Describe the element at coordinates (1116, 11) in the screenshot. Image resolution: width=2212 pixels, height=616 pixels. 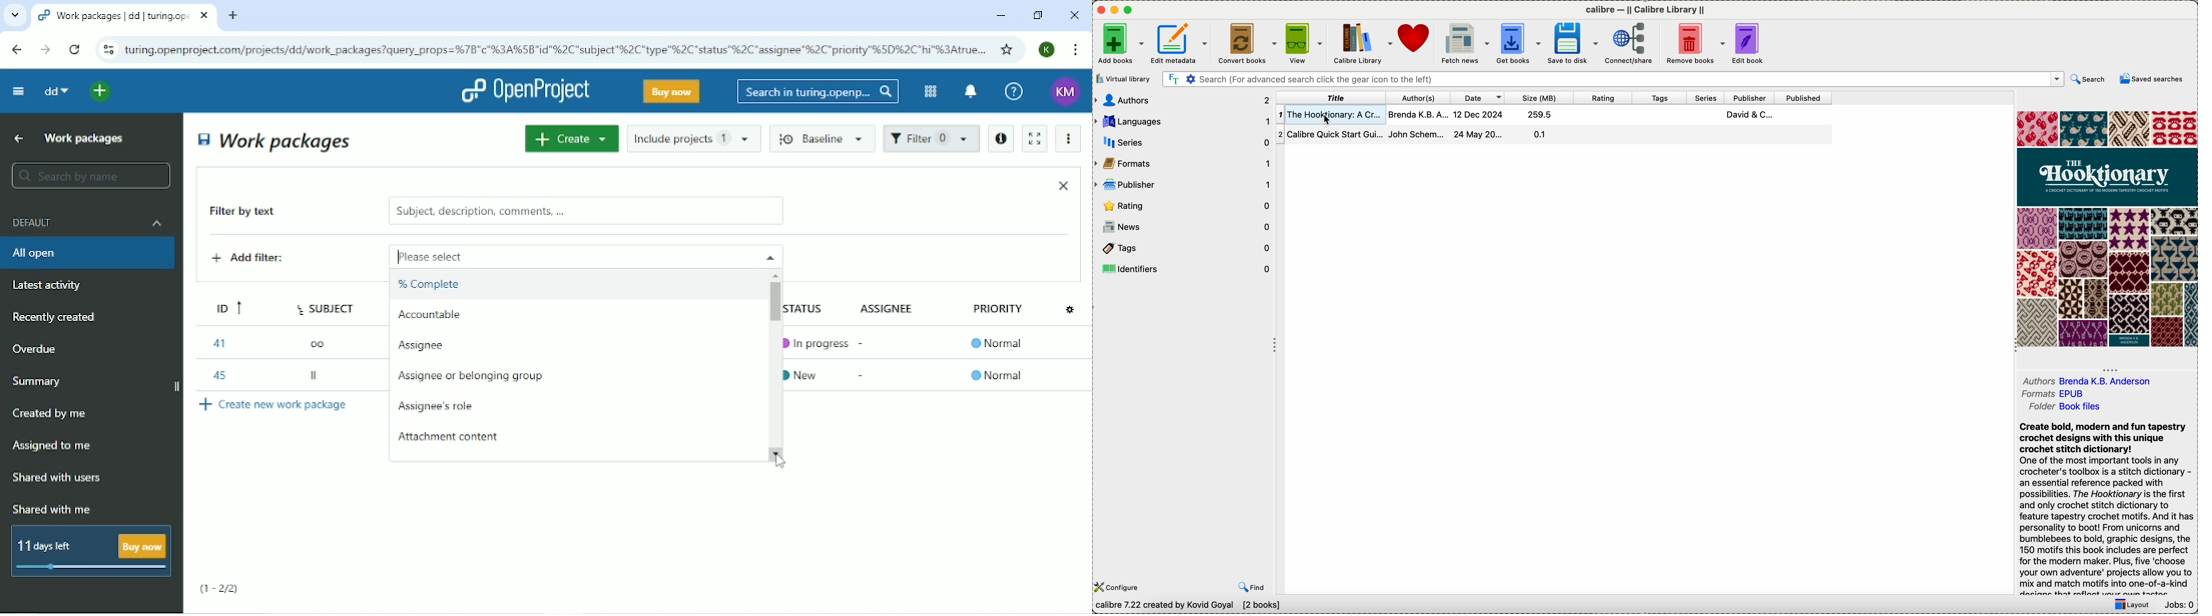
I see `minimize program` at that location.